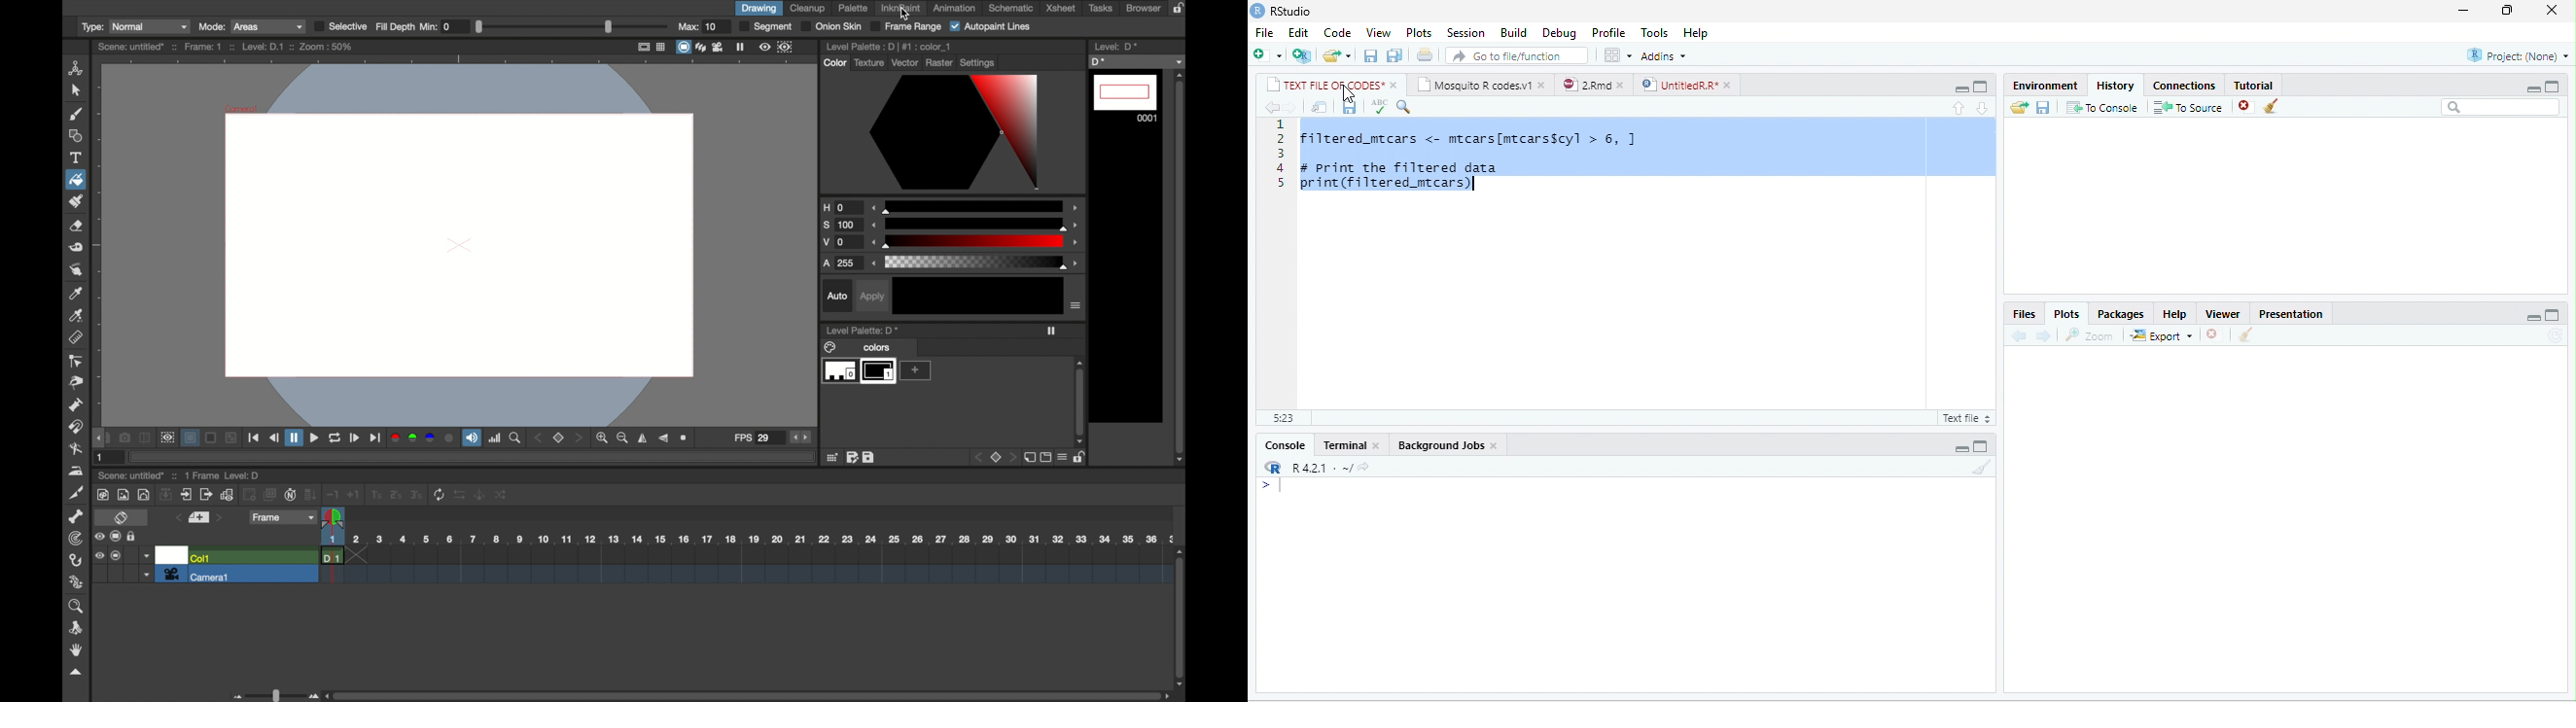 The width and height of the screenshot is (2576, 728). Describe the element at coordinates (416, 495) in the screenshot. I see `3` at that location.